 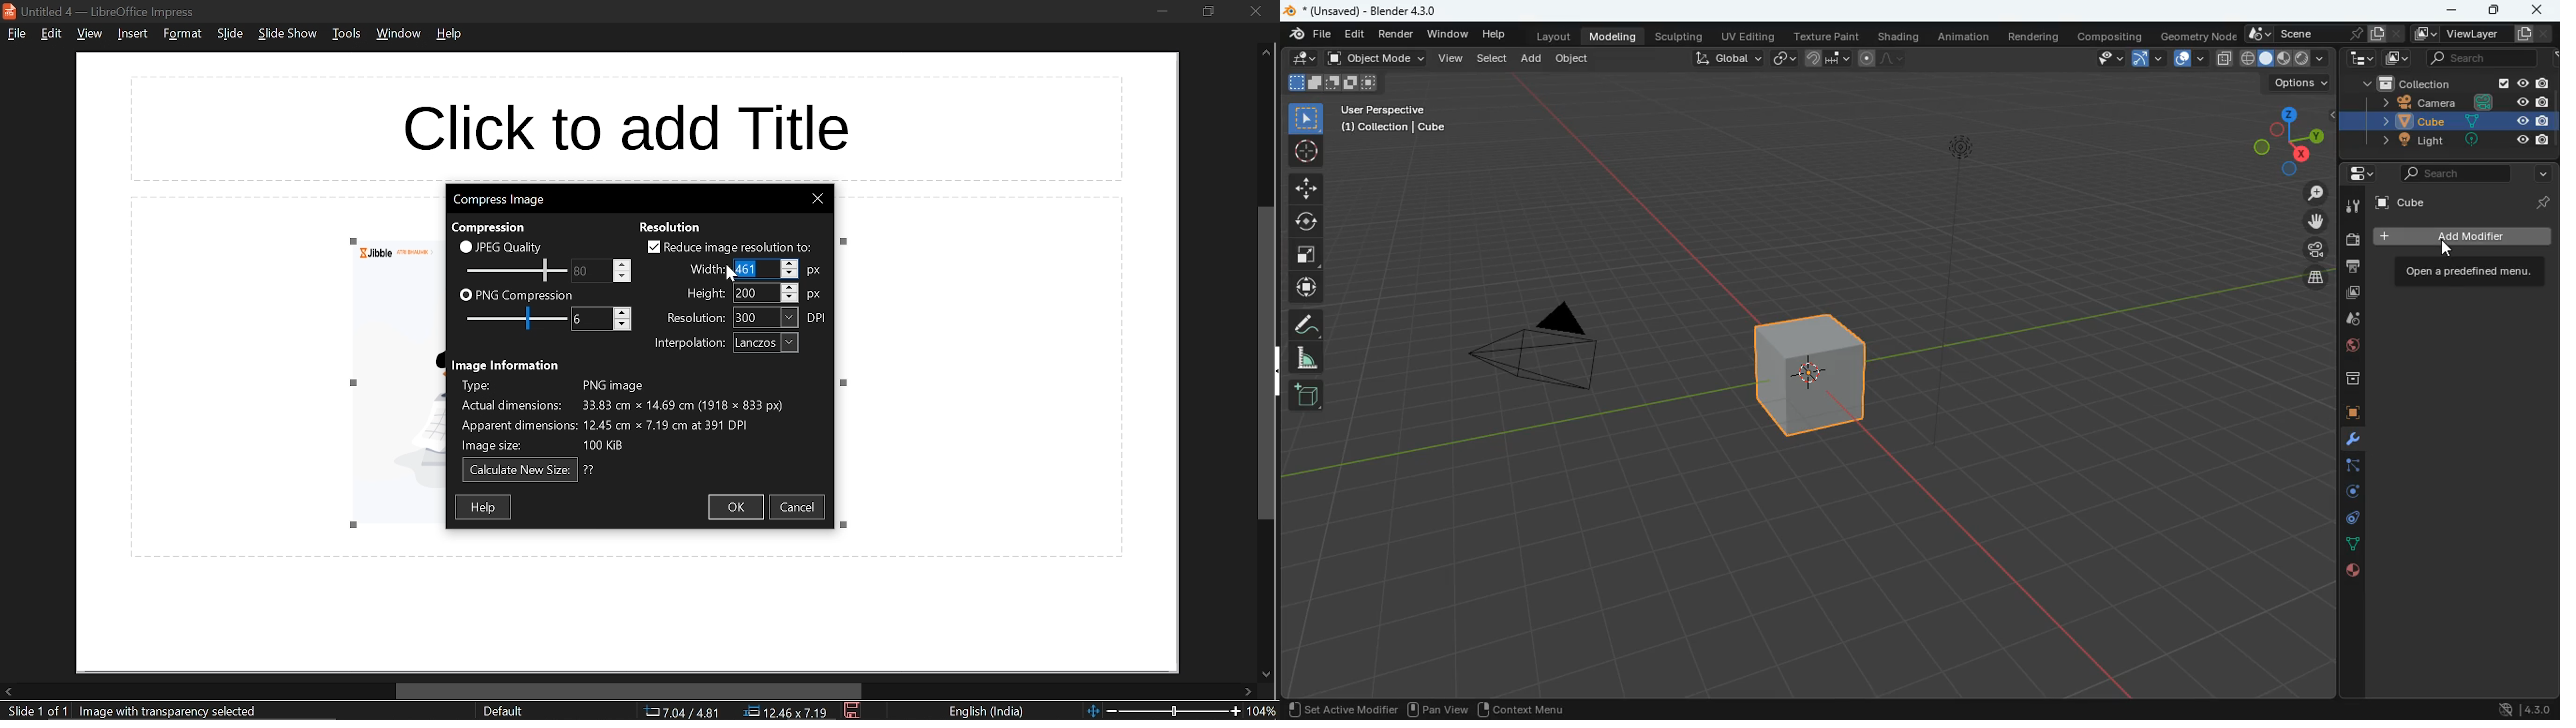 I want to click on cube, so click(x=1817, y=374).